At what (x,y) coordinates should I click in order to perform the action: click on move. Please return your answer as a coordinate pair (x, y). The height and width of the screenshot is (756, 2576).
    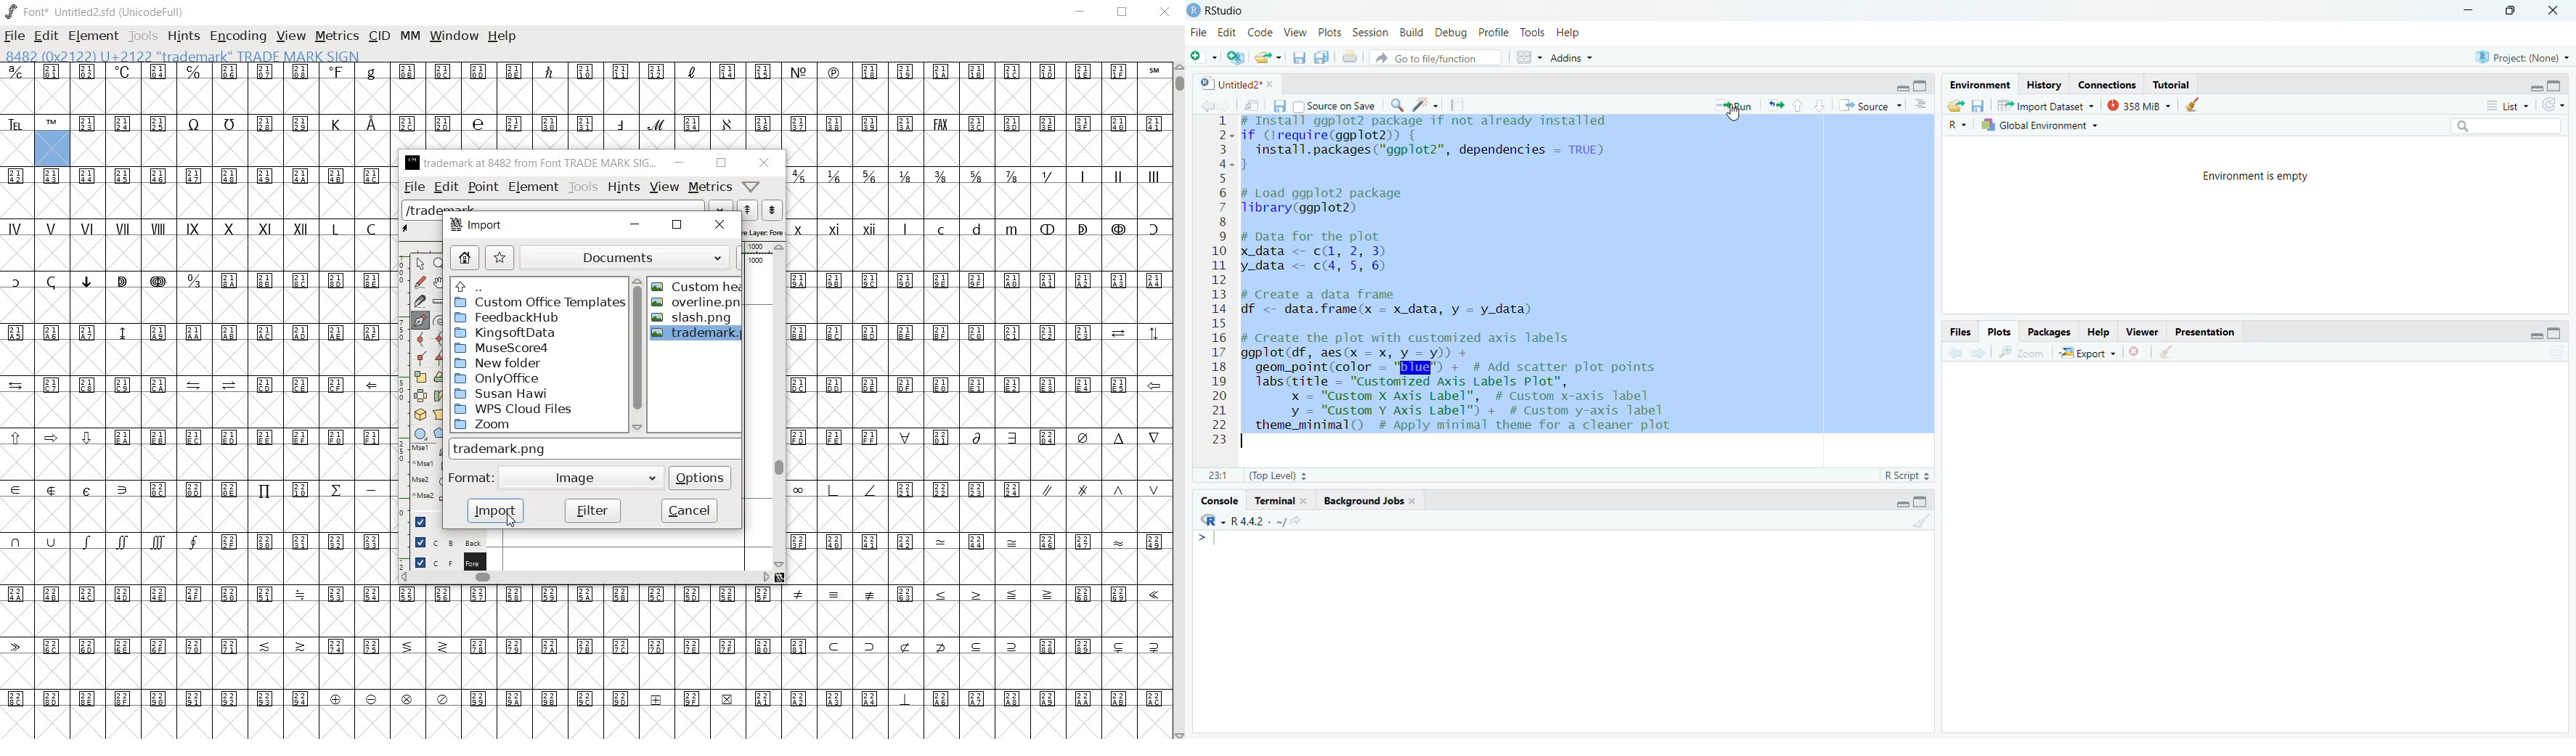
    Looking at the image, I should click on (1253, 108).